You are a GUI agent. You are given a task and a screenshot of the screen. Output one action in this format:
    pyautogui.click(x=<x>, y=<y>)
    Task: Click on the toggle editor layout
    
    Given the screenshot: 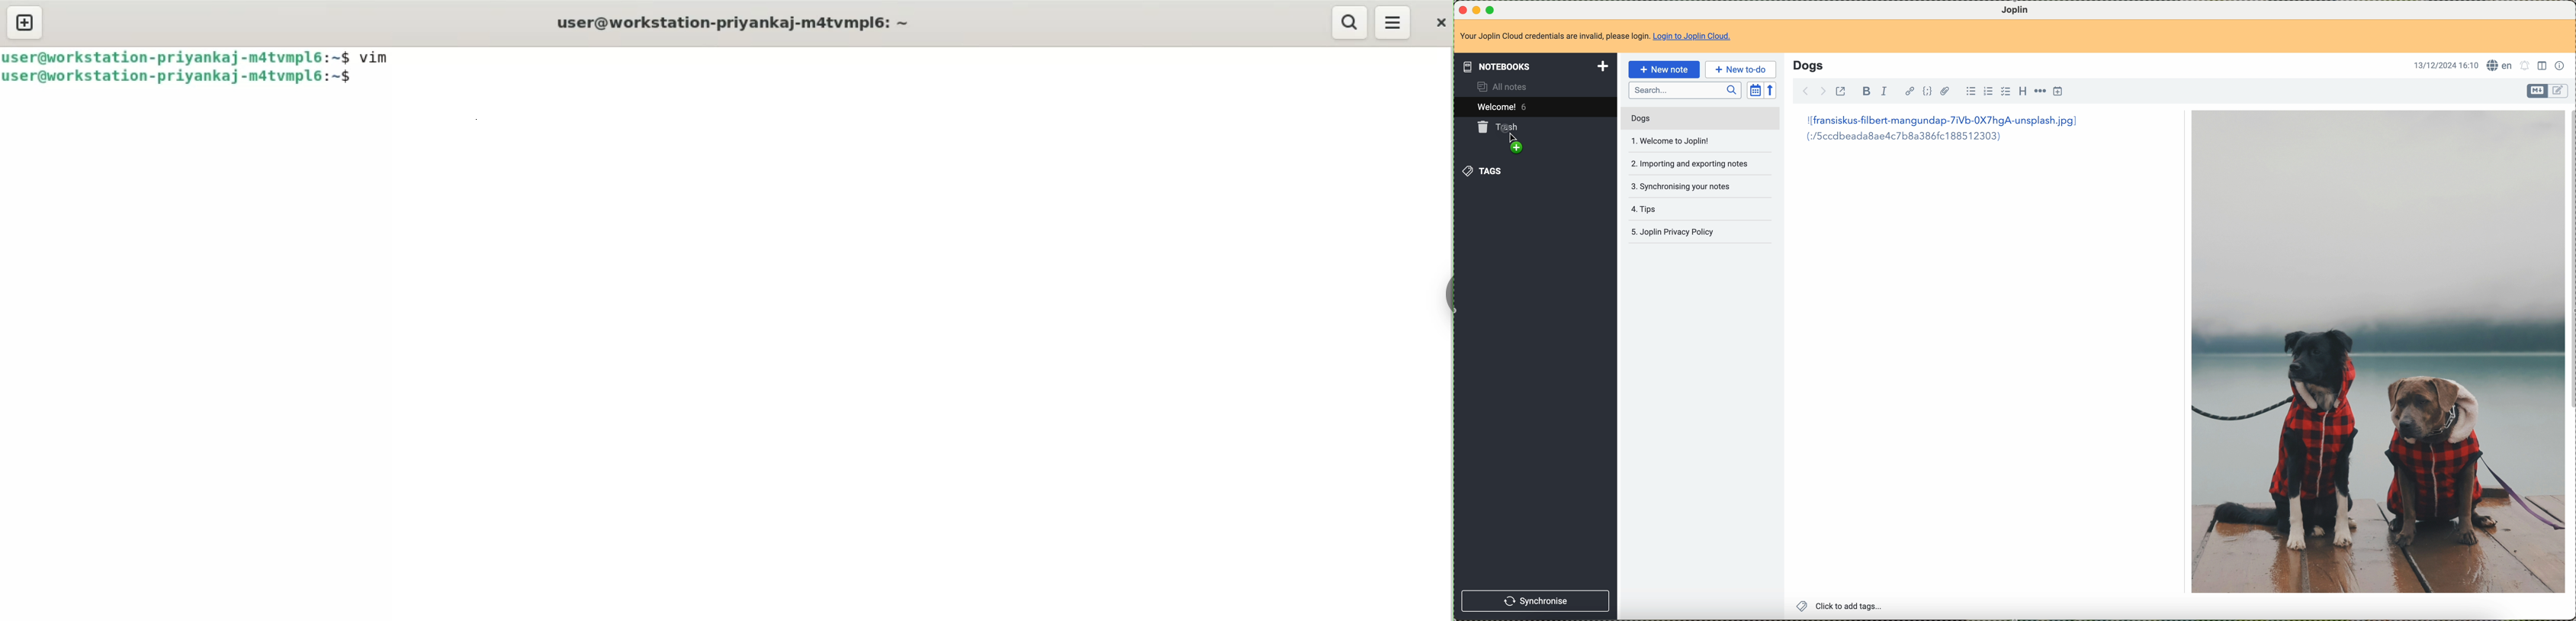 What is the action you would take?
    pyautogui.click(x=2544, y=65)
    